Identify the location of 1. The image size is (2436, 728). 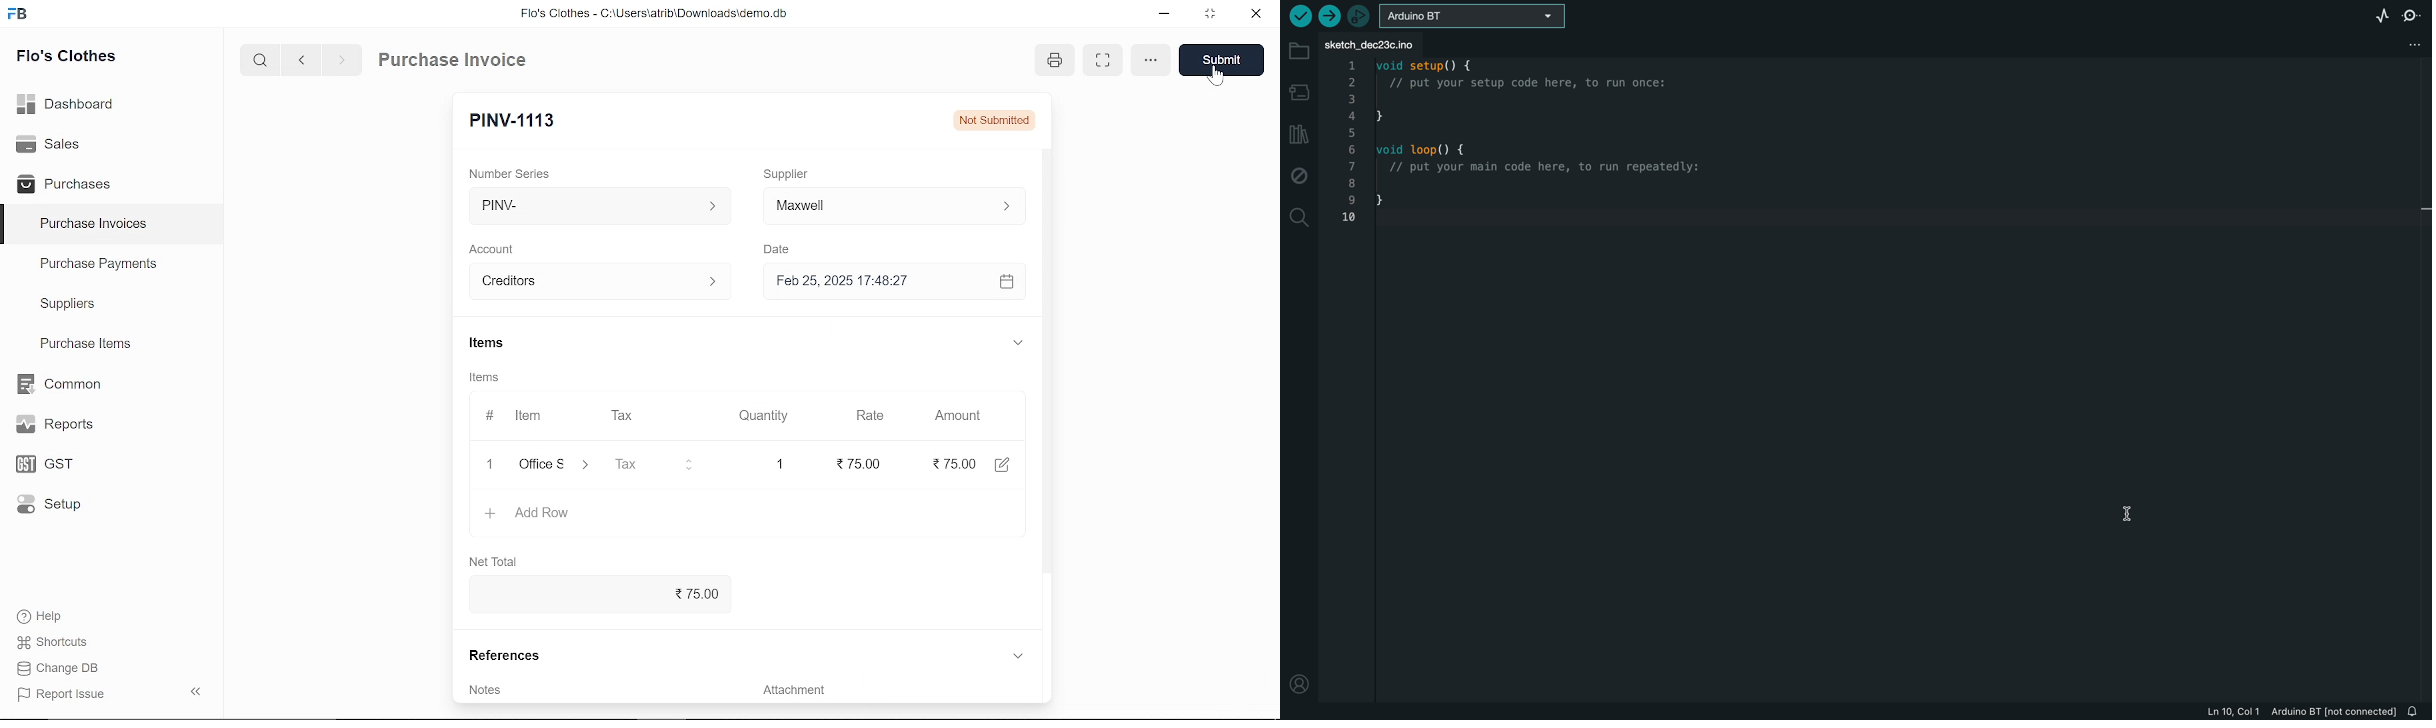
(779, 463).